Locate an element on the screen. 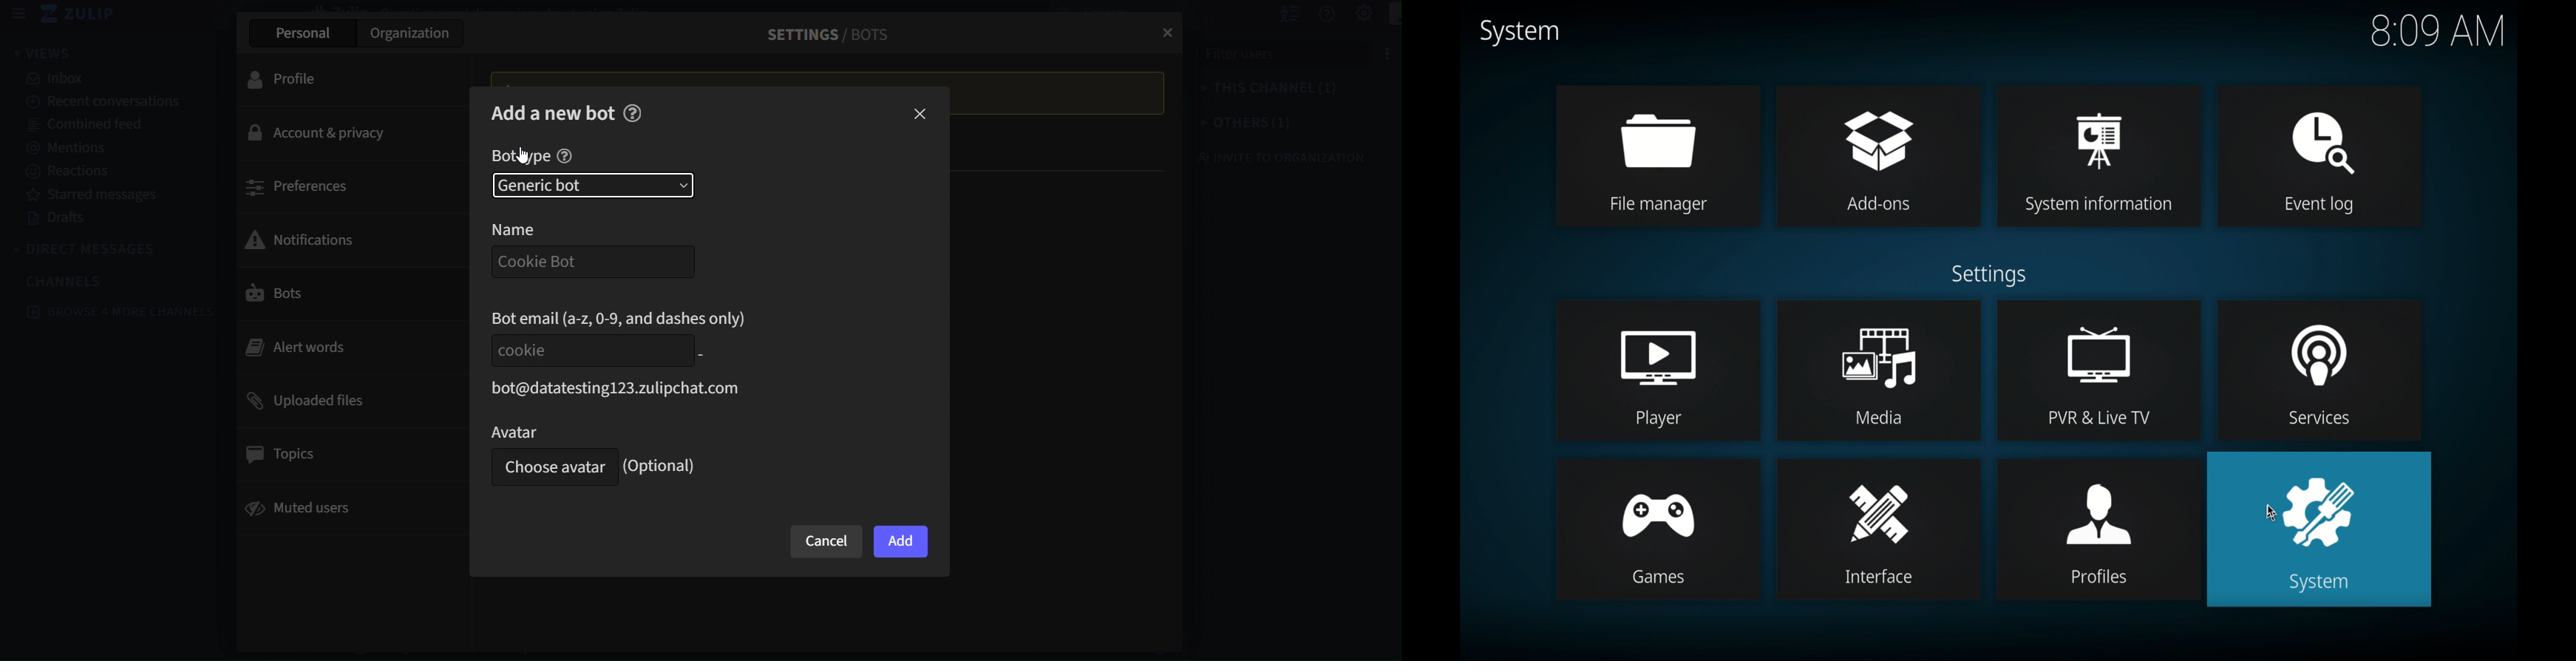 Image resolution: width=2576 pixels, height=672 pixels. cancel is located at coordinates (827, 542).